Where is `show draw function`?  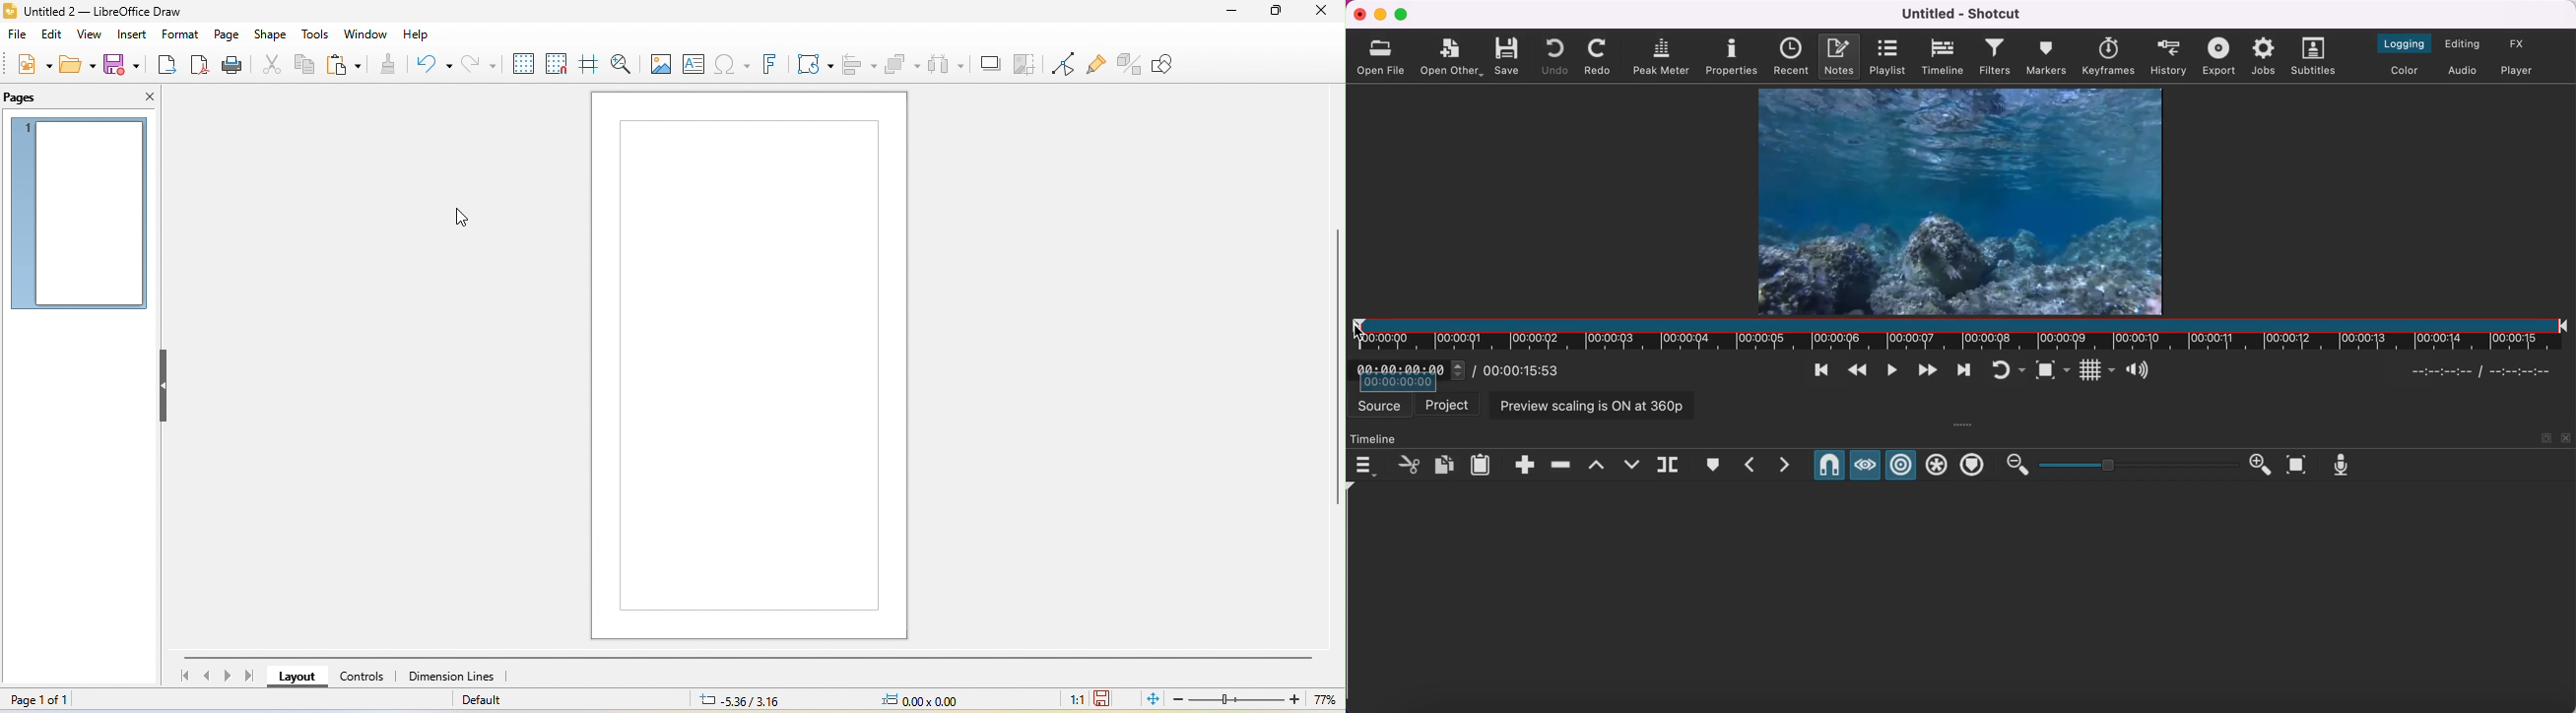
show draw function is located at coordinates (1177, 64).